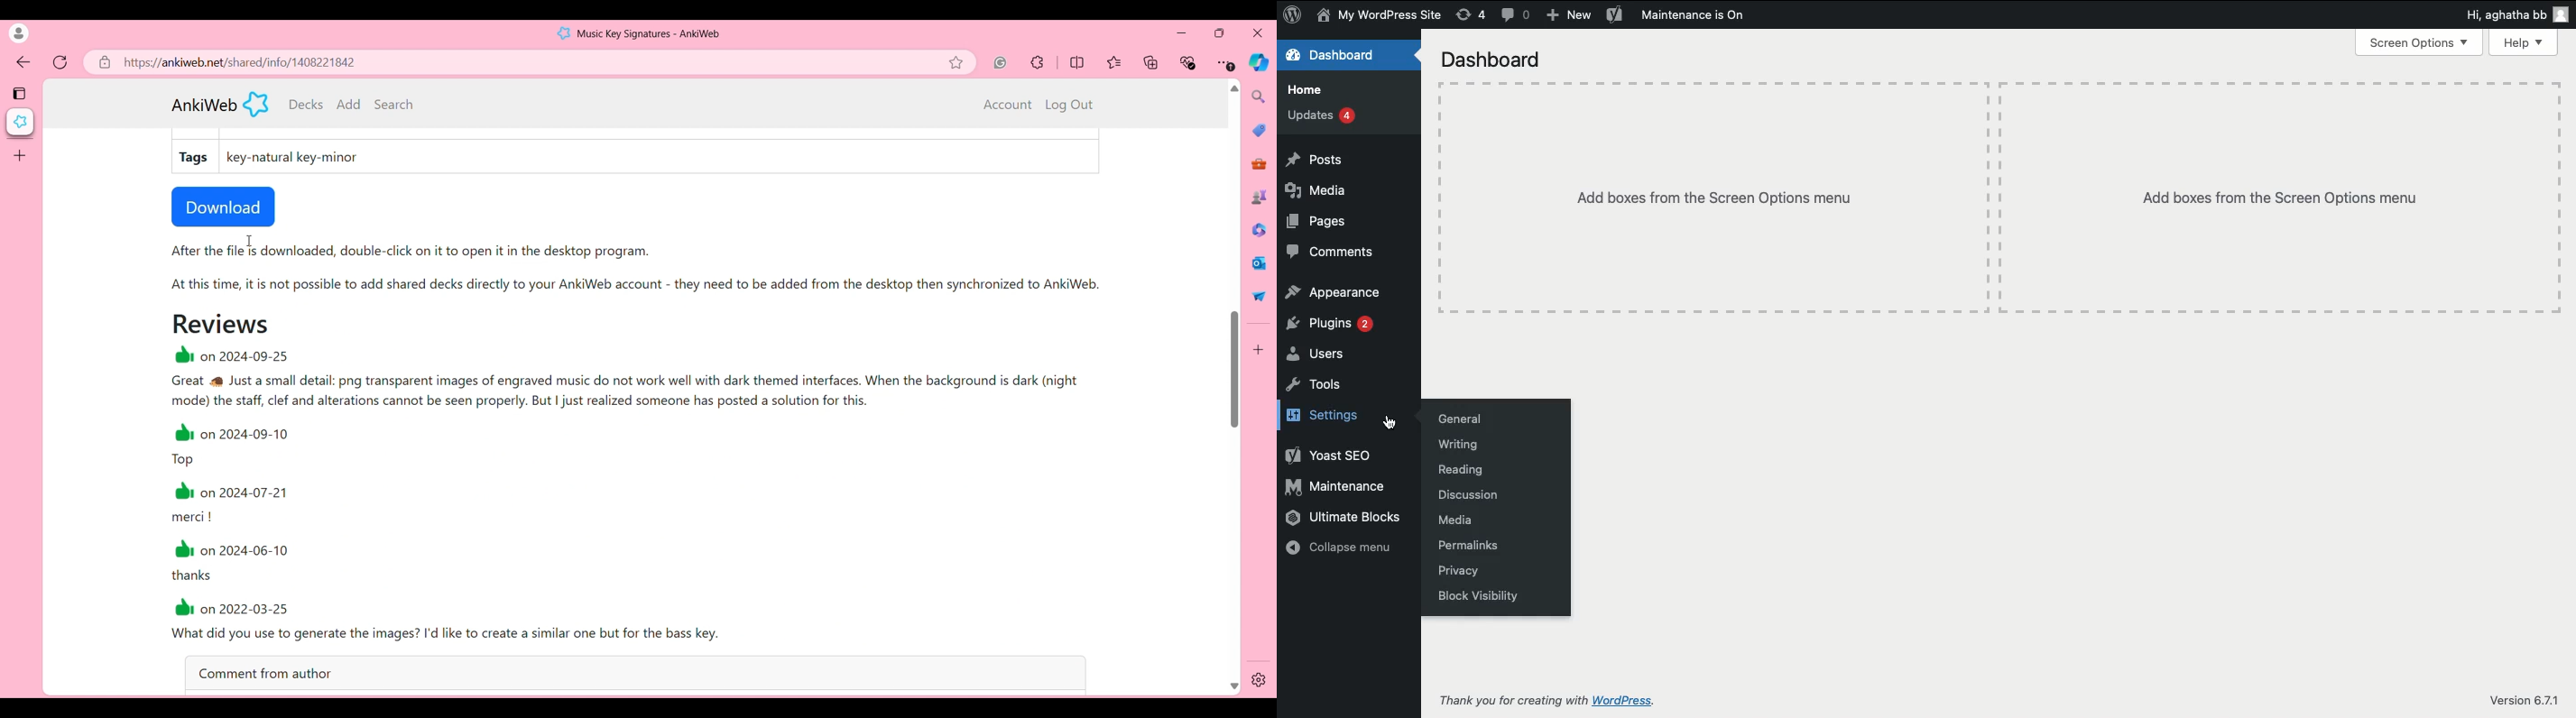 The height and width of the screenshot is (728, 2576). Describe the element at coordinates (1390, 424) in the screenshot. I see `cursor` at that location.